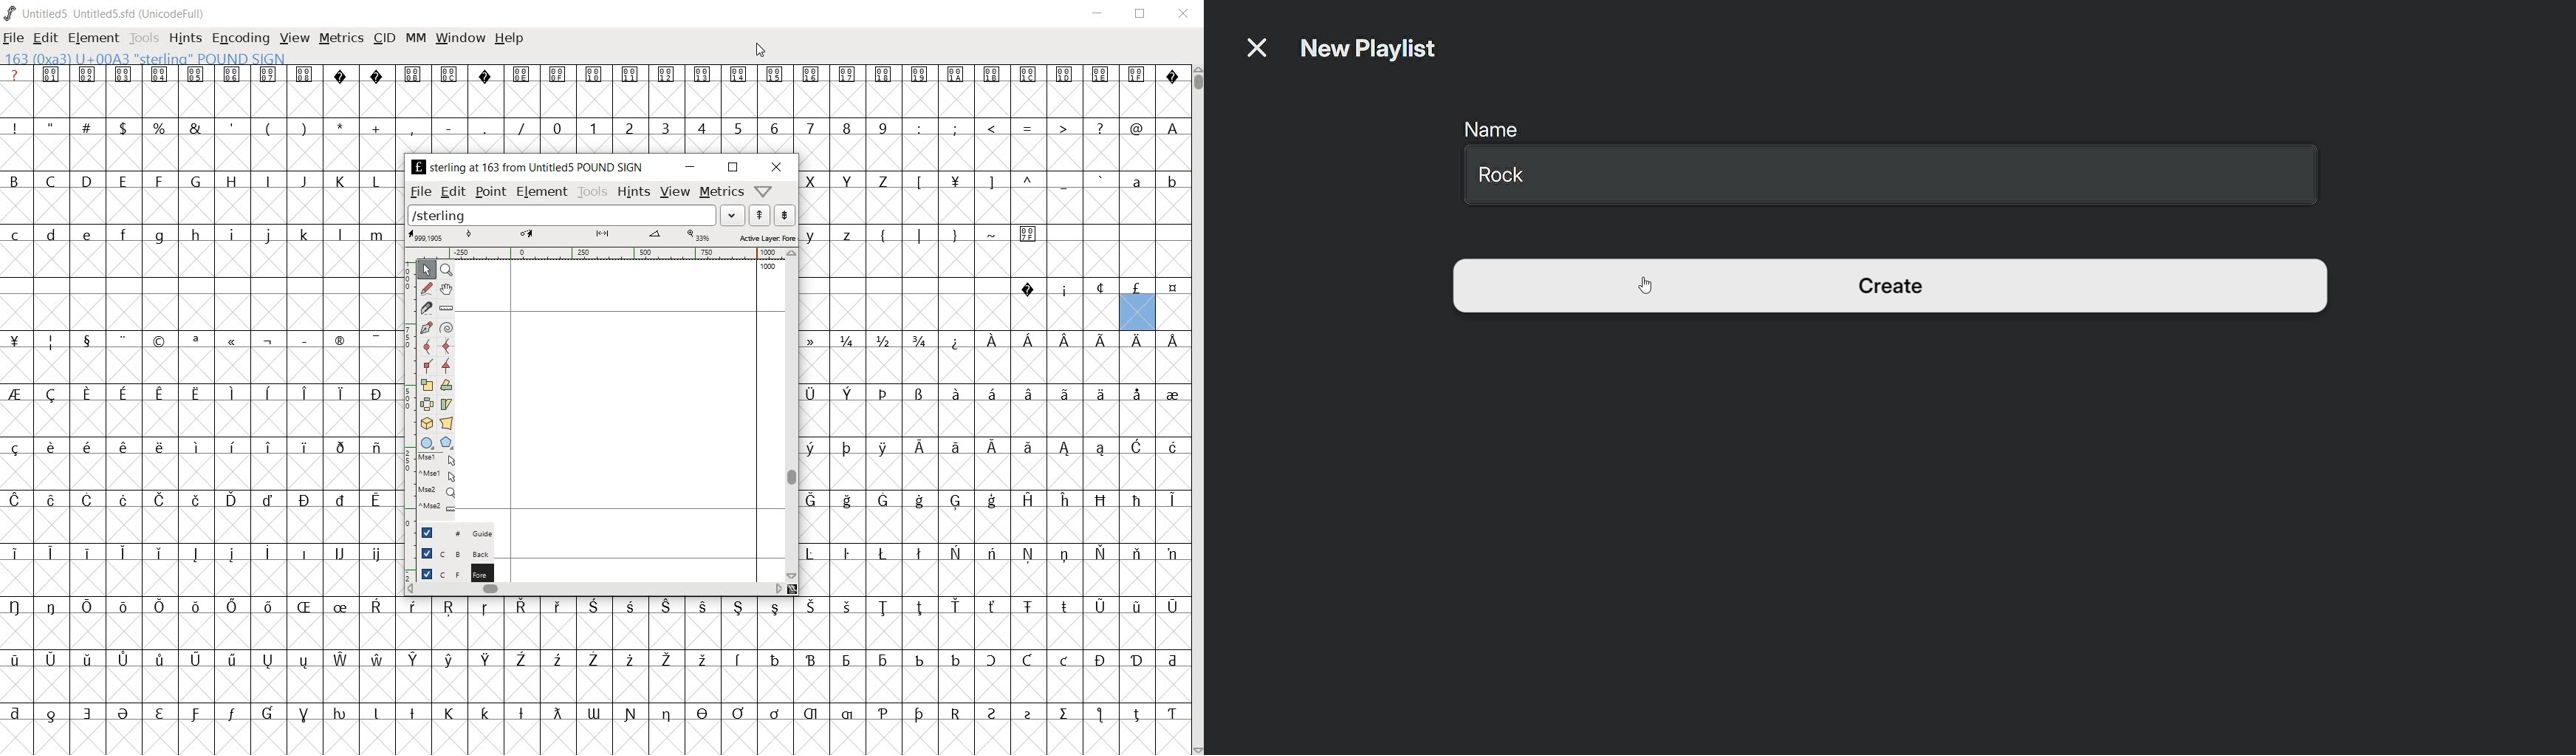 Image resolution: width=2576 pixels, height=756 pixels. What do you see at coordinates (450, 713) in the screenshot?
I see `Symbol` at bounding box center [450, 713].